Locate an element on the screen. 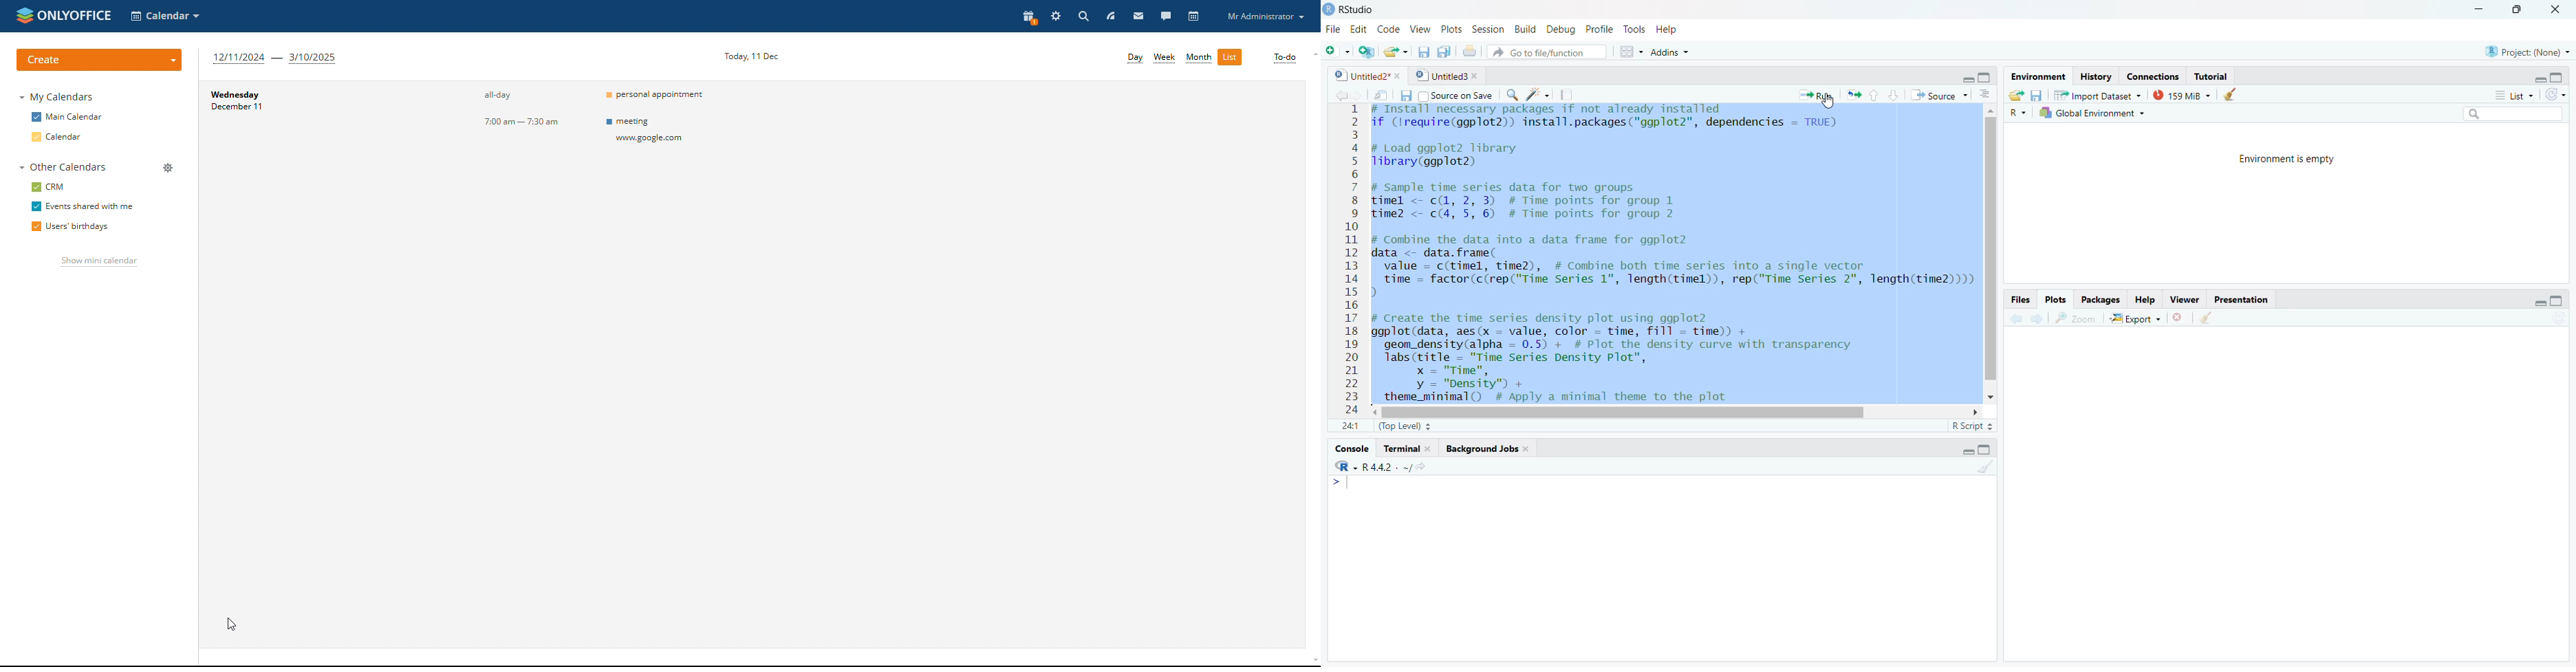  Show in new window is located at coordinates (1380, 97).